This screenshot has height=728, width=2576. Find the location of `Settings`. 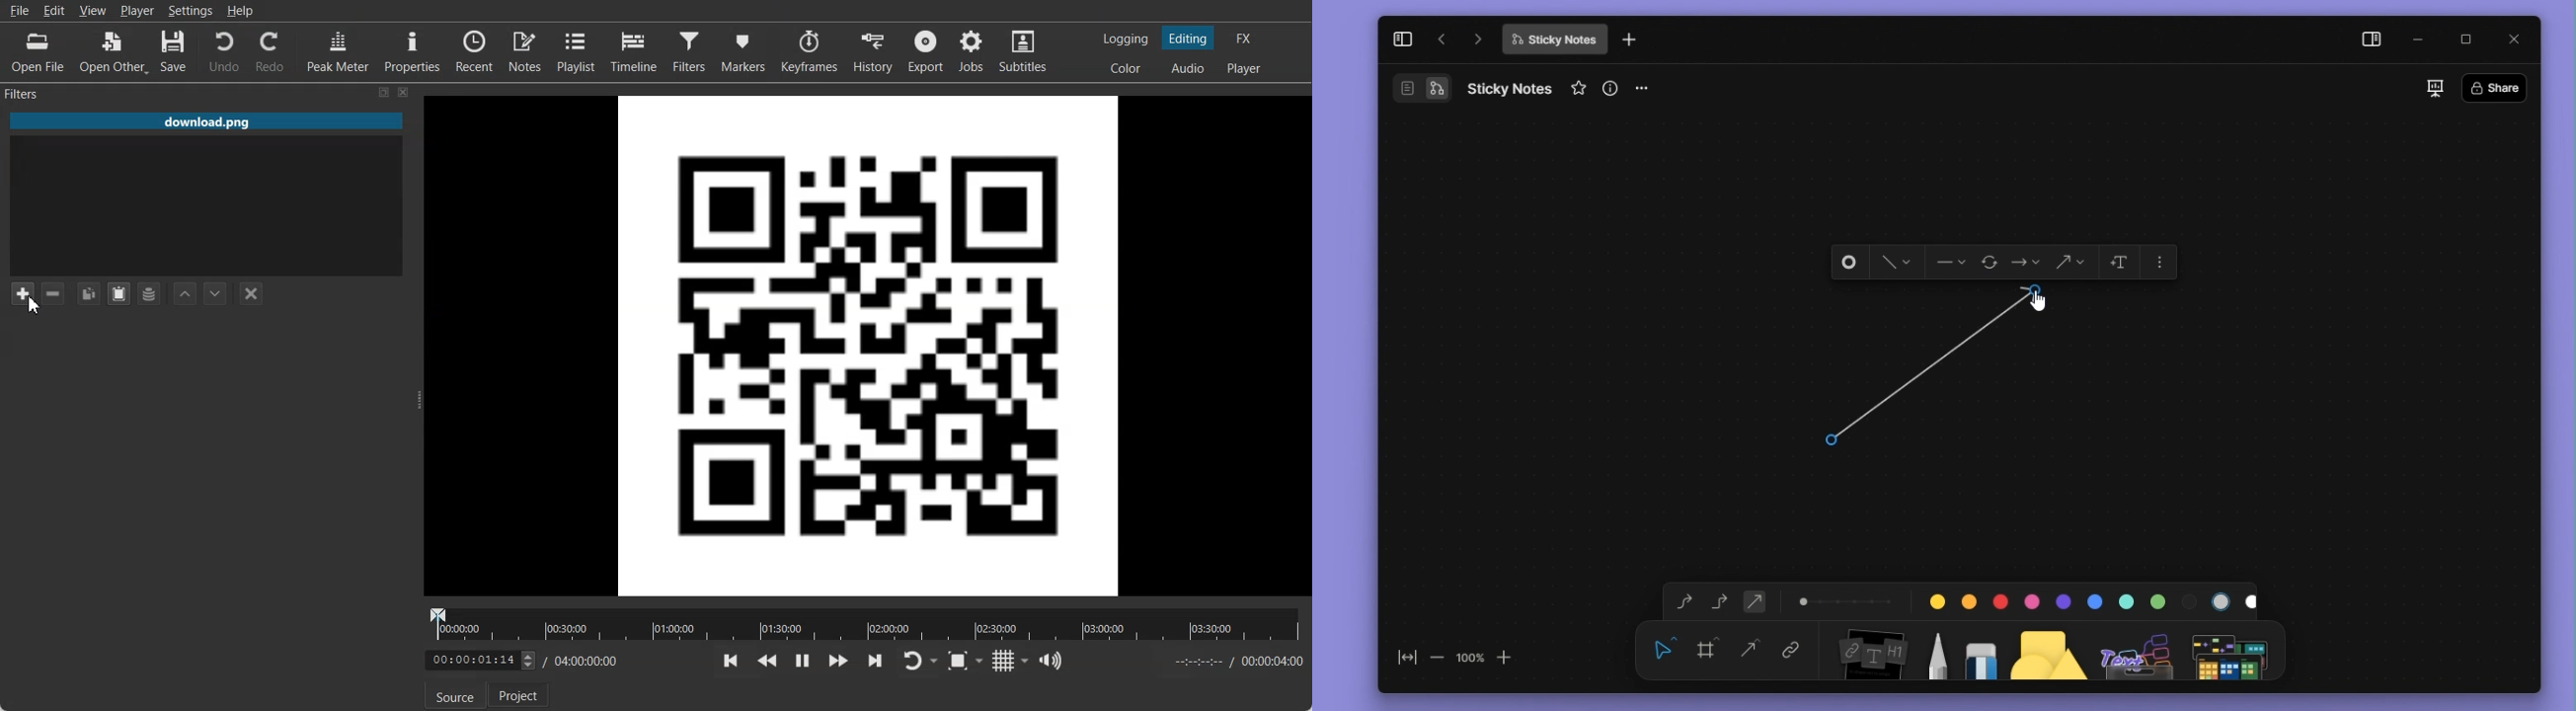

Settings is located at coordinates (191, 11).